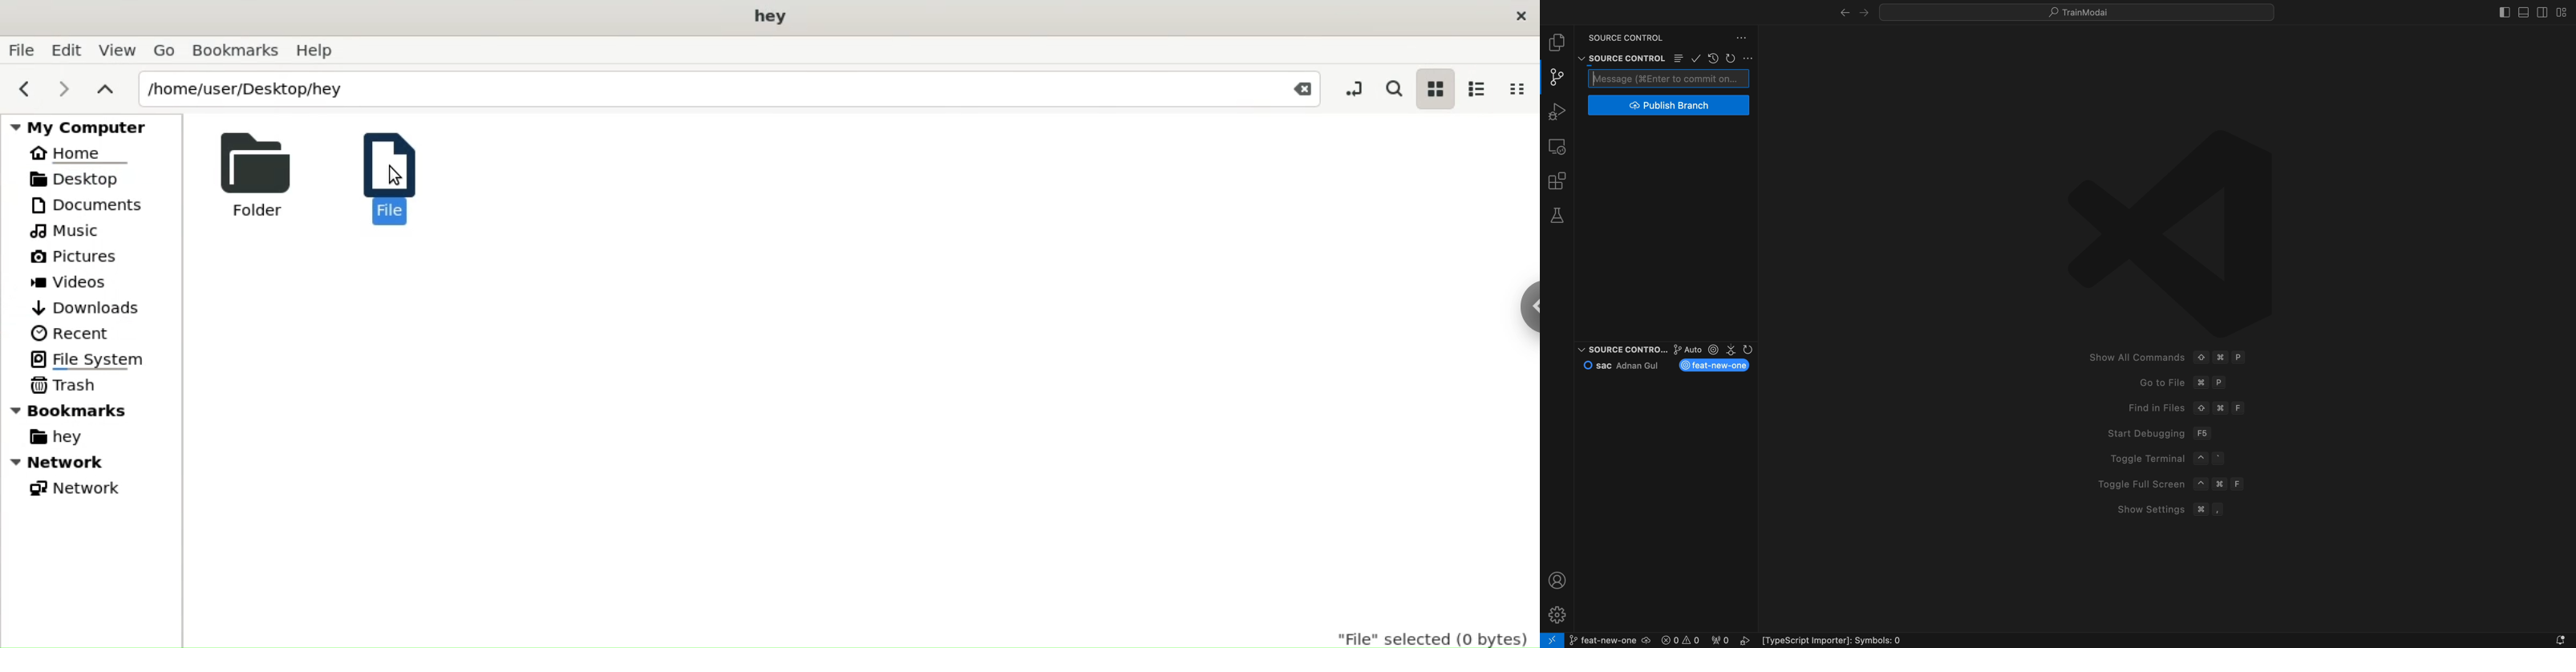 This screenshot has height=672, width=2576. I want to click on Desktop, so click(84, 179).